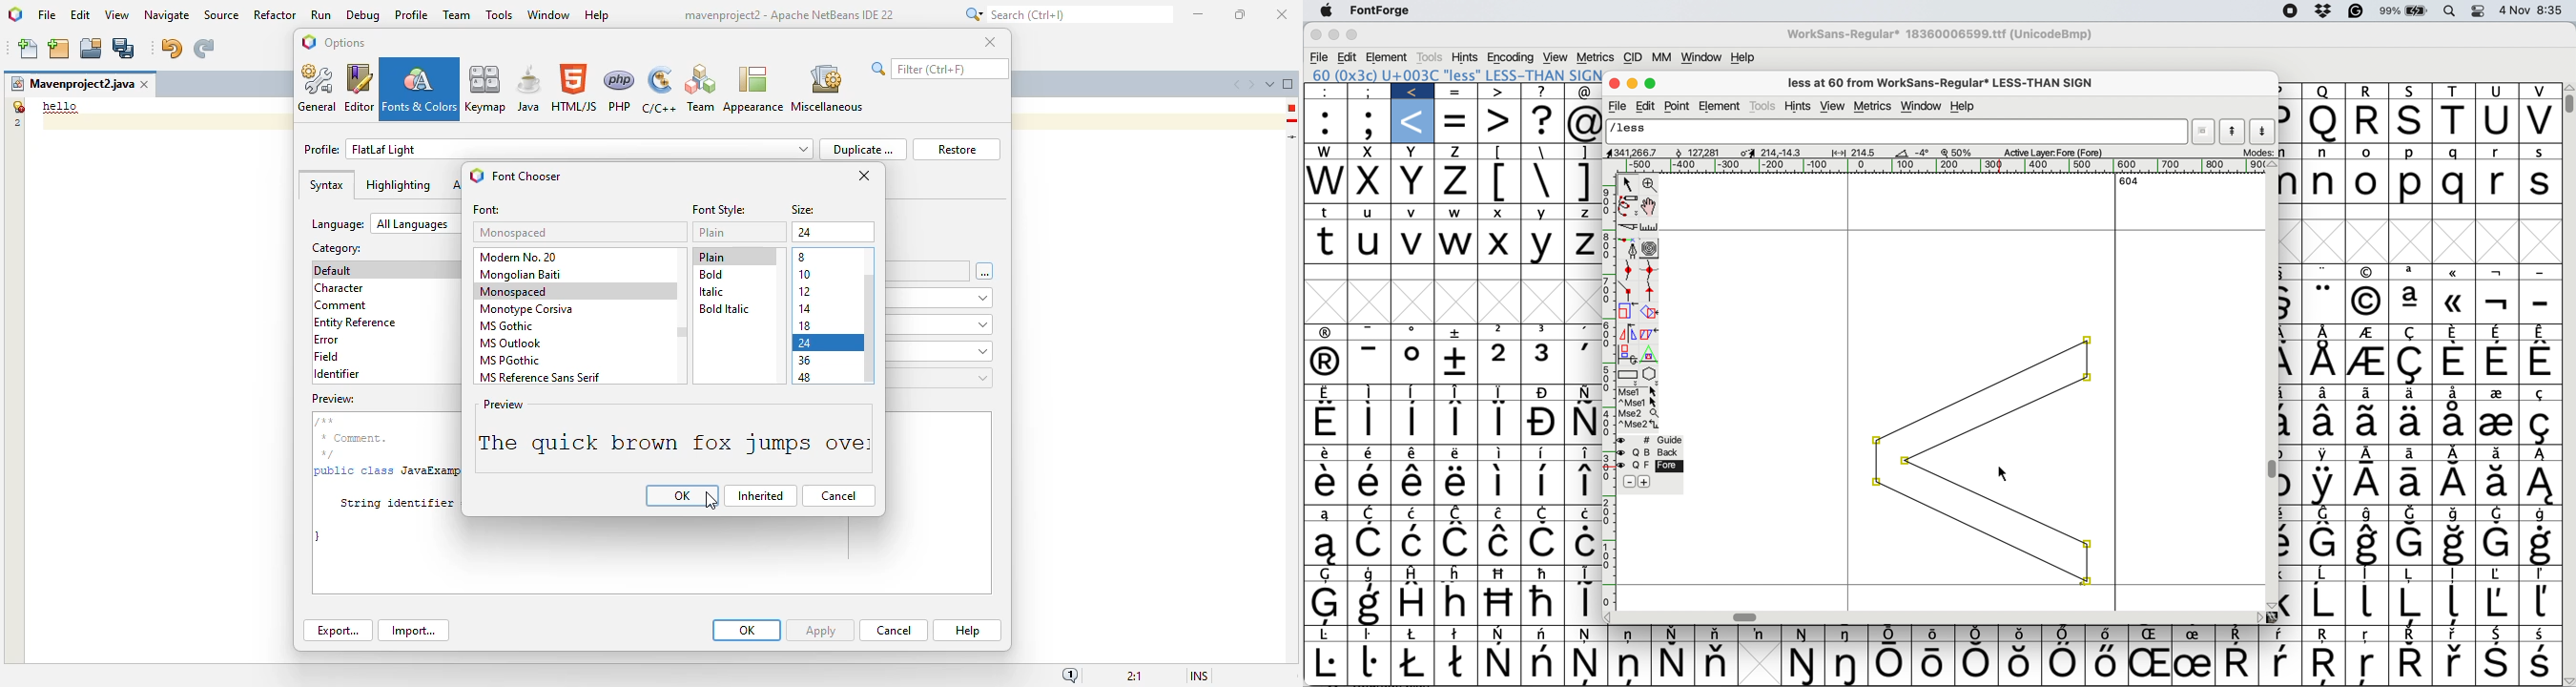 The height and width of the screenshot is (700, 2576). What do you see at coordinates (1654, 351) in the screenshot?
I see `perform a perspective tranformation on selection` at bounding box center [1654, 351].